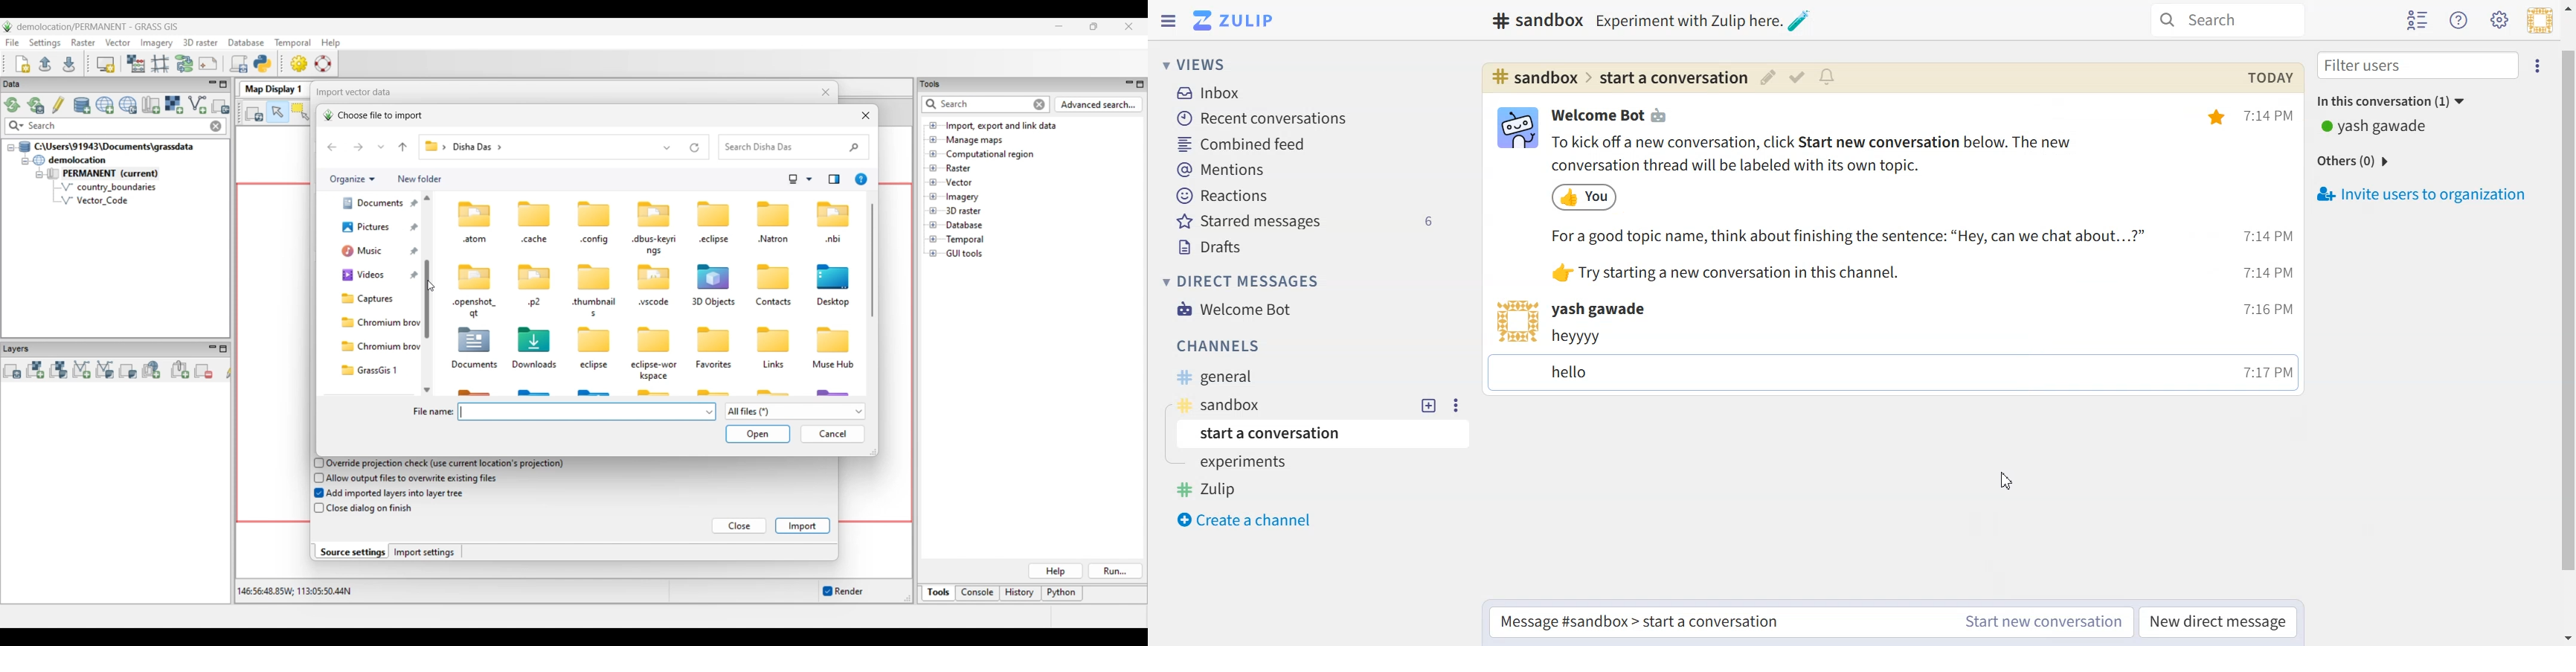 The width and height of the screenshot is (2576, 672). Describe the element at coordinates (1515, 128) in the screenshot. I see `View bot card` at that location.